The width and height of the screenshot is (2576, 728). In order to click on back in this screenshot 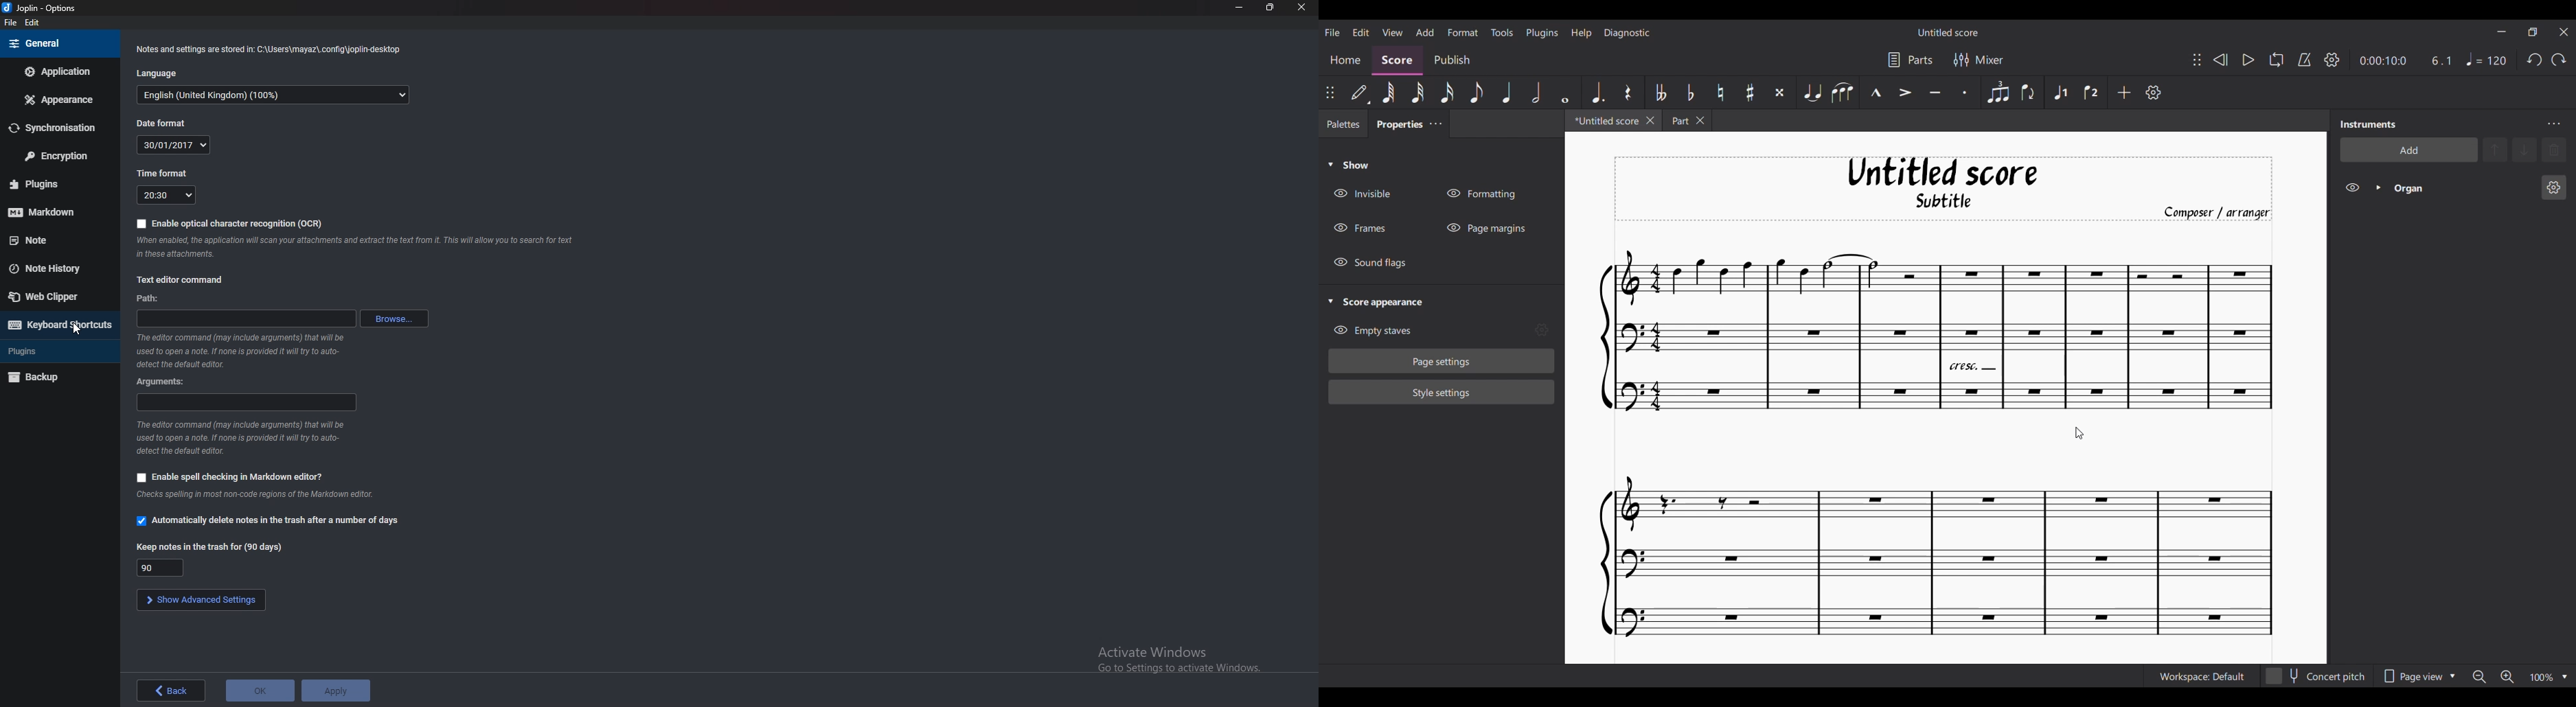, I will do `click(170, 689)`.